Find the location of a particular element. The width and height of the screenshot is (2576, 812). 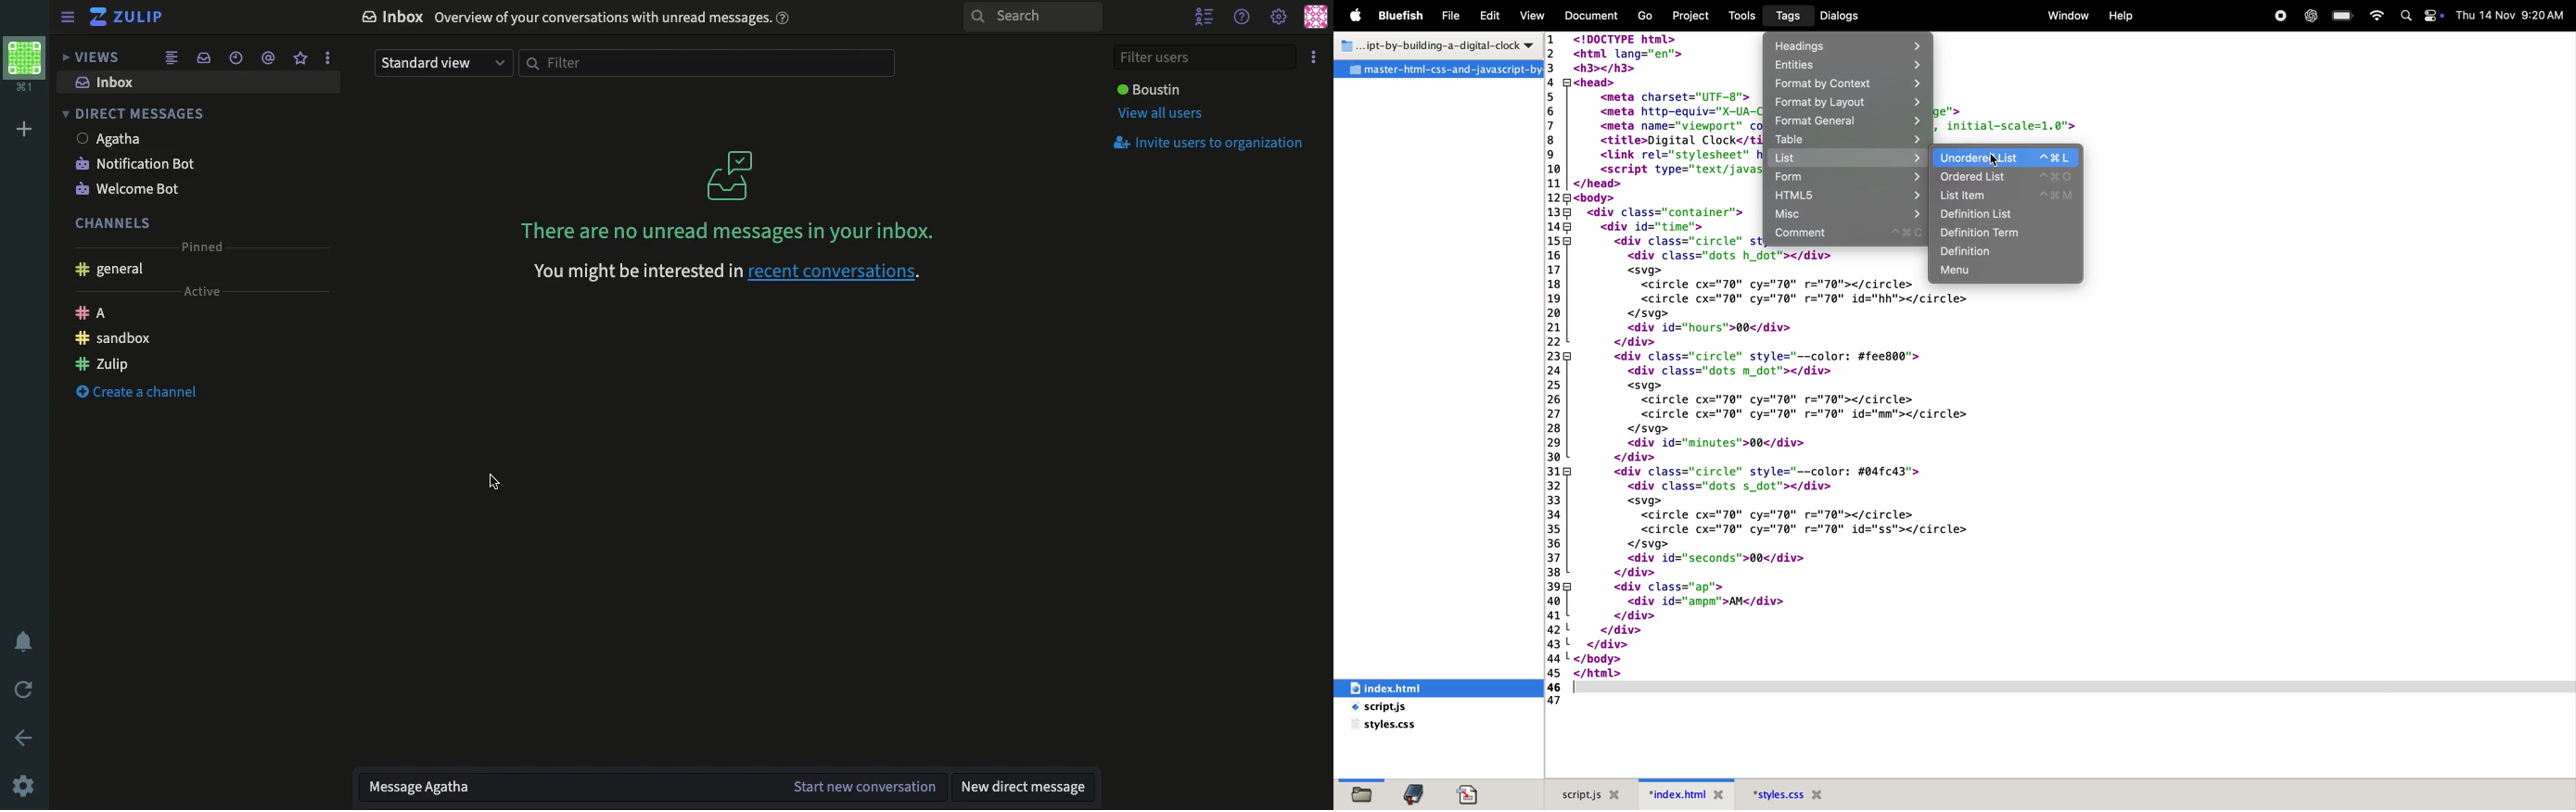

cursor is located at coordinates (1996, 155).